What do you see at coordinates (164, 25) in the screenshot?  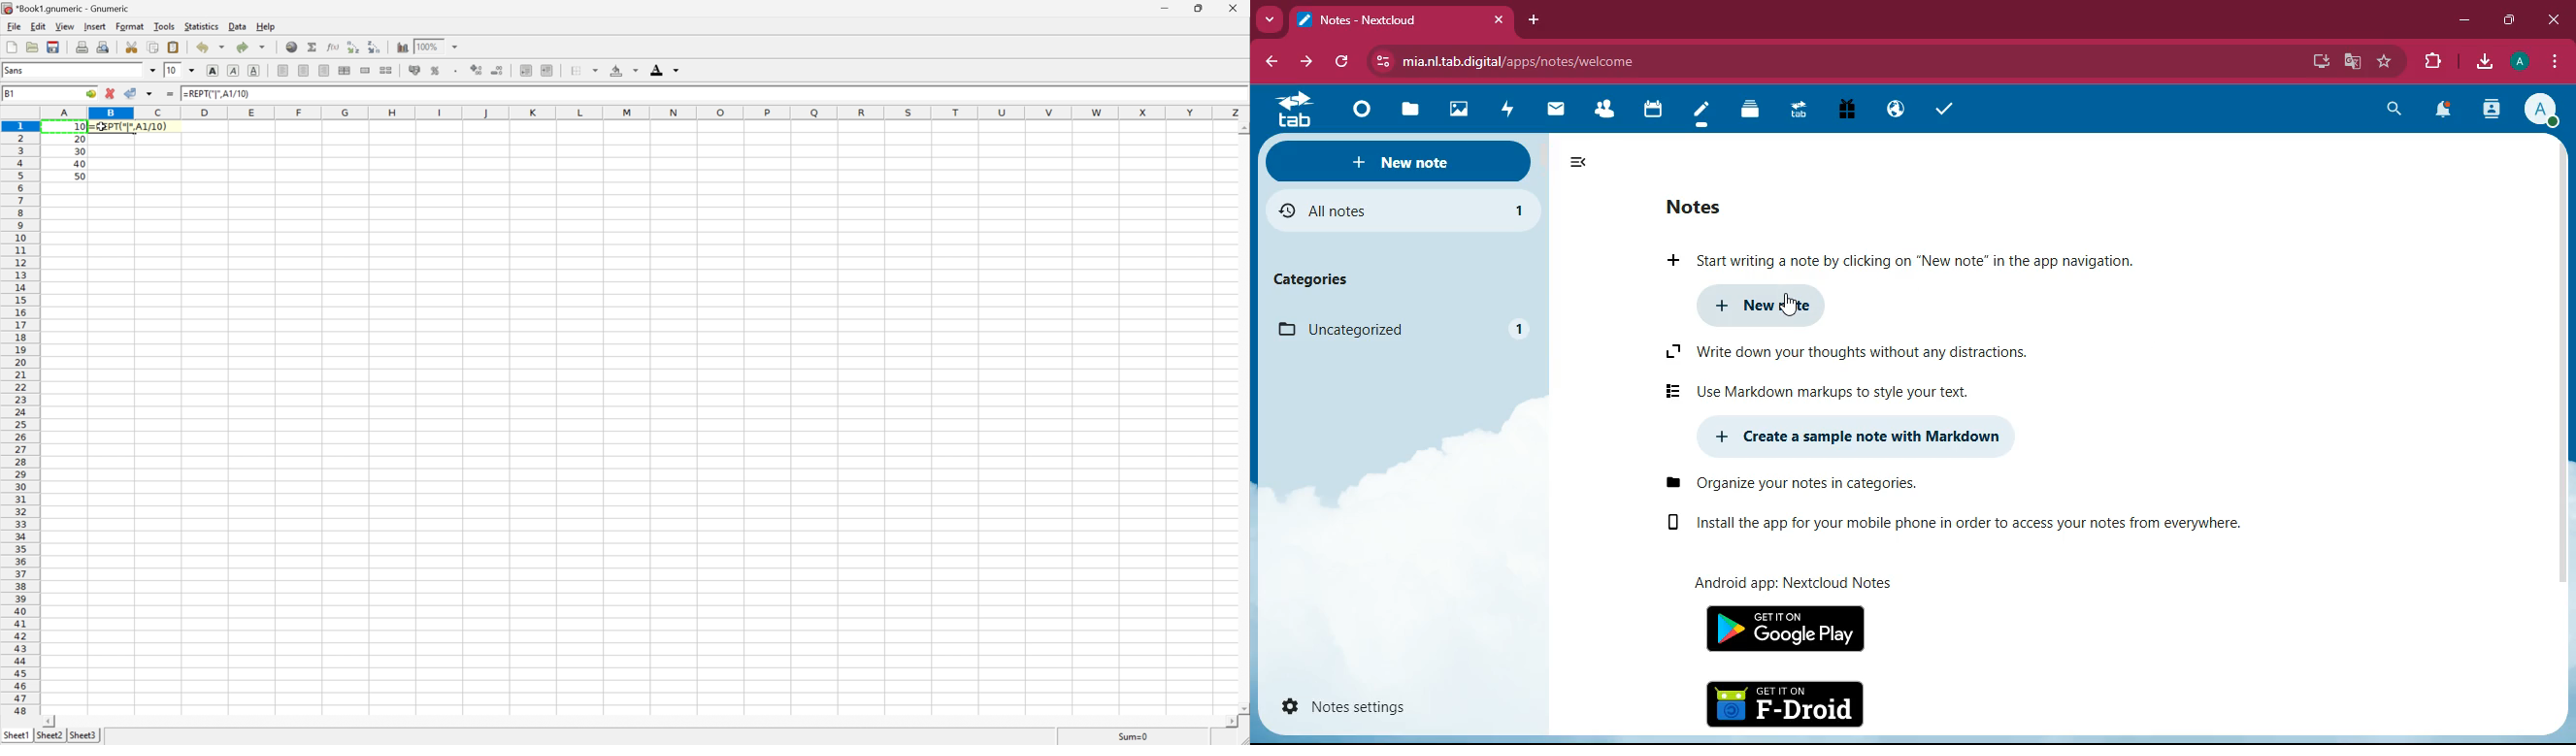 I see `Tools` at bounding box center [164, 25].